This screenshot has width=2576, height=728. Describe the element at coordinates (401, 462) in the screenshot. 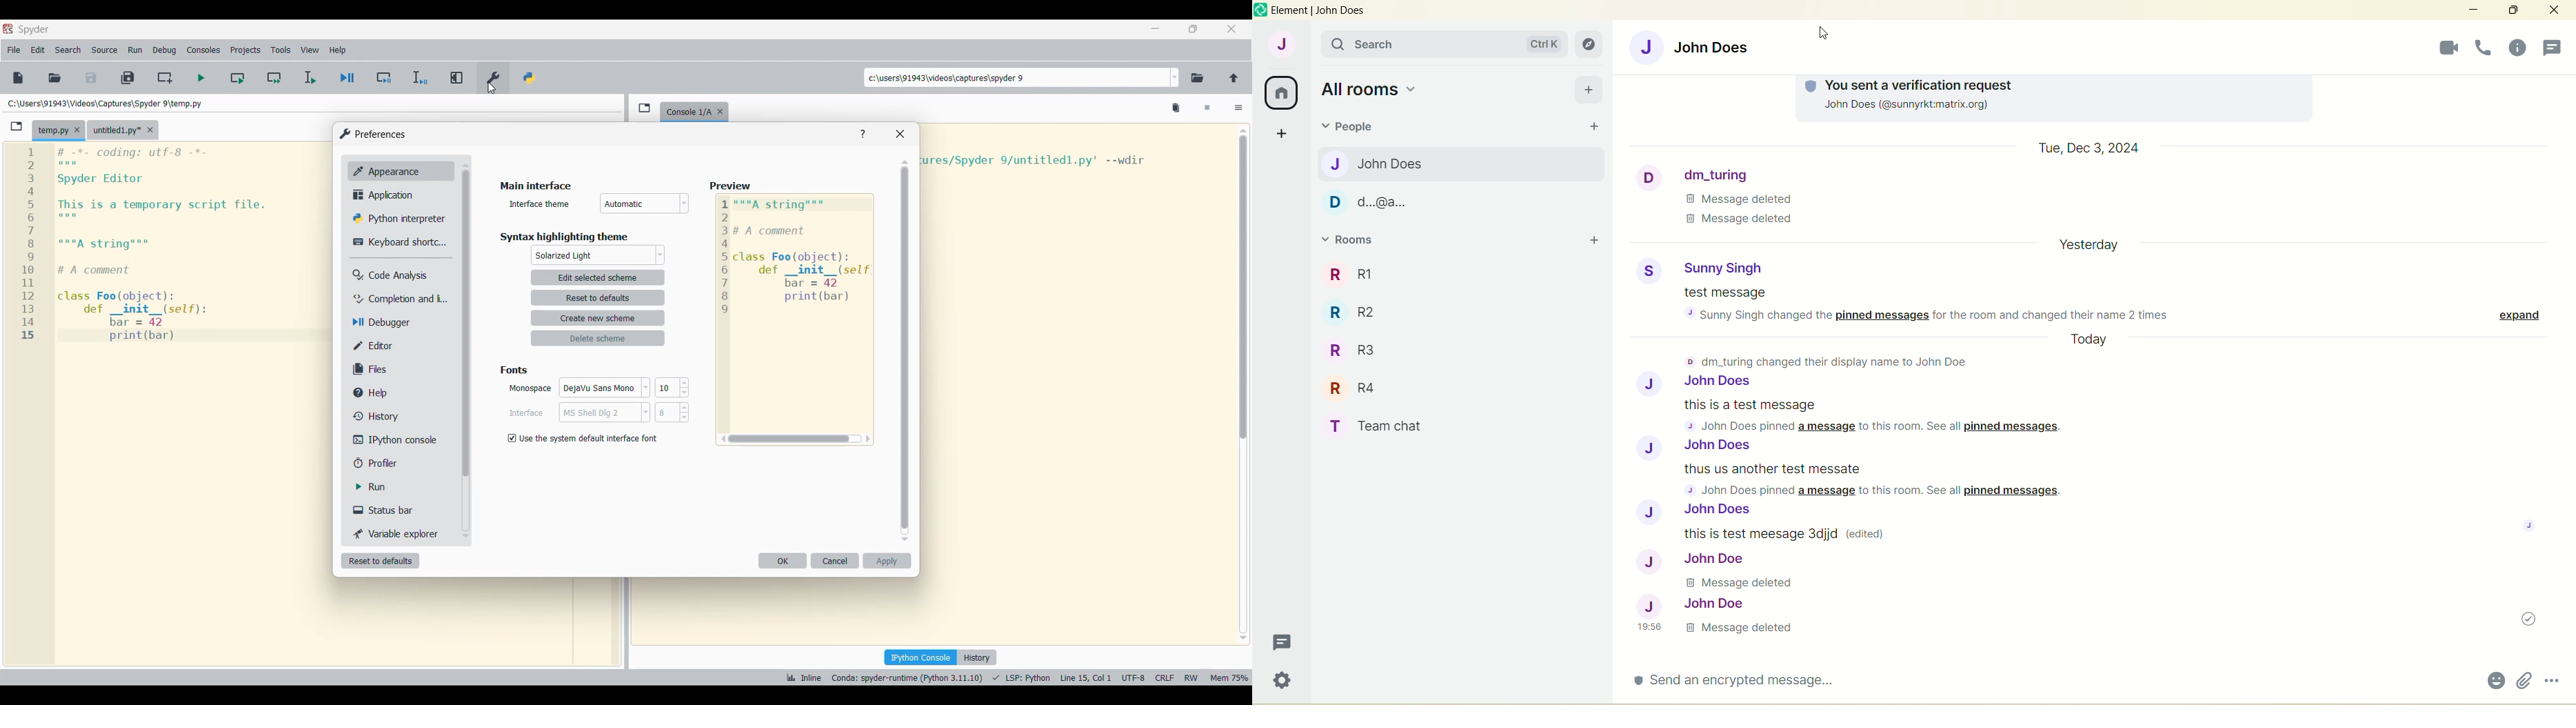

I see `Profiler` at that location.